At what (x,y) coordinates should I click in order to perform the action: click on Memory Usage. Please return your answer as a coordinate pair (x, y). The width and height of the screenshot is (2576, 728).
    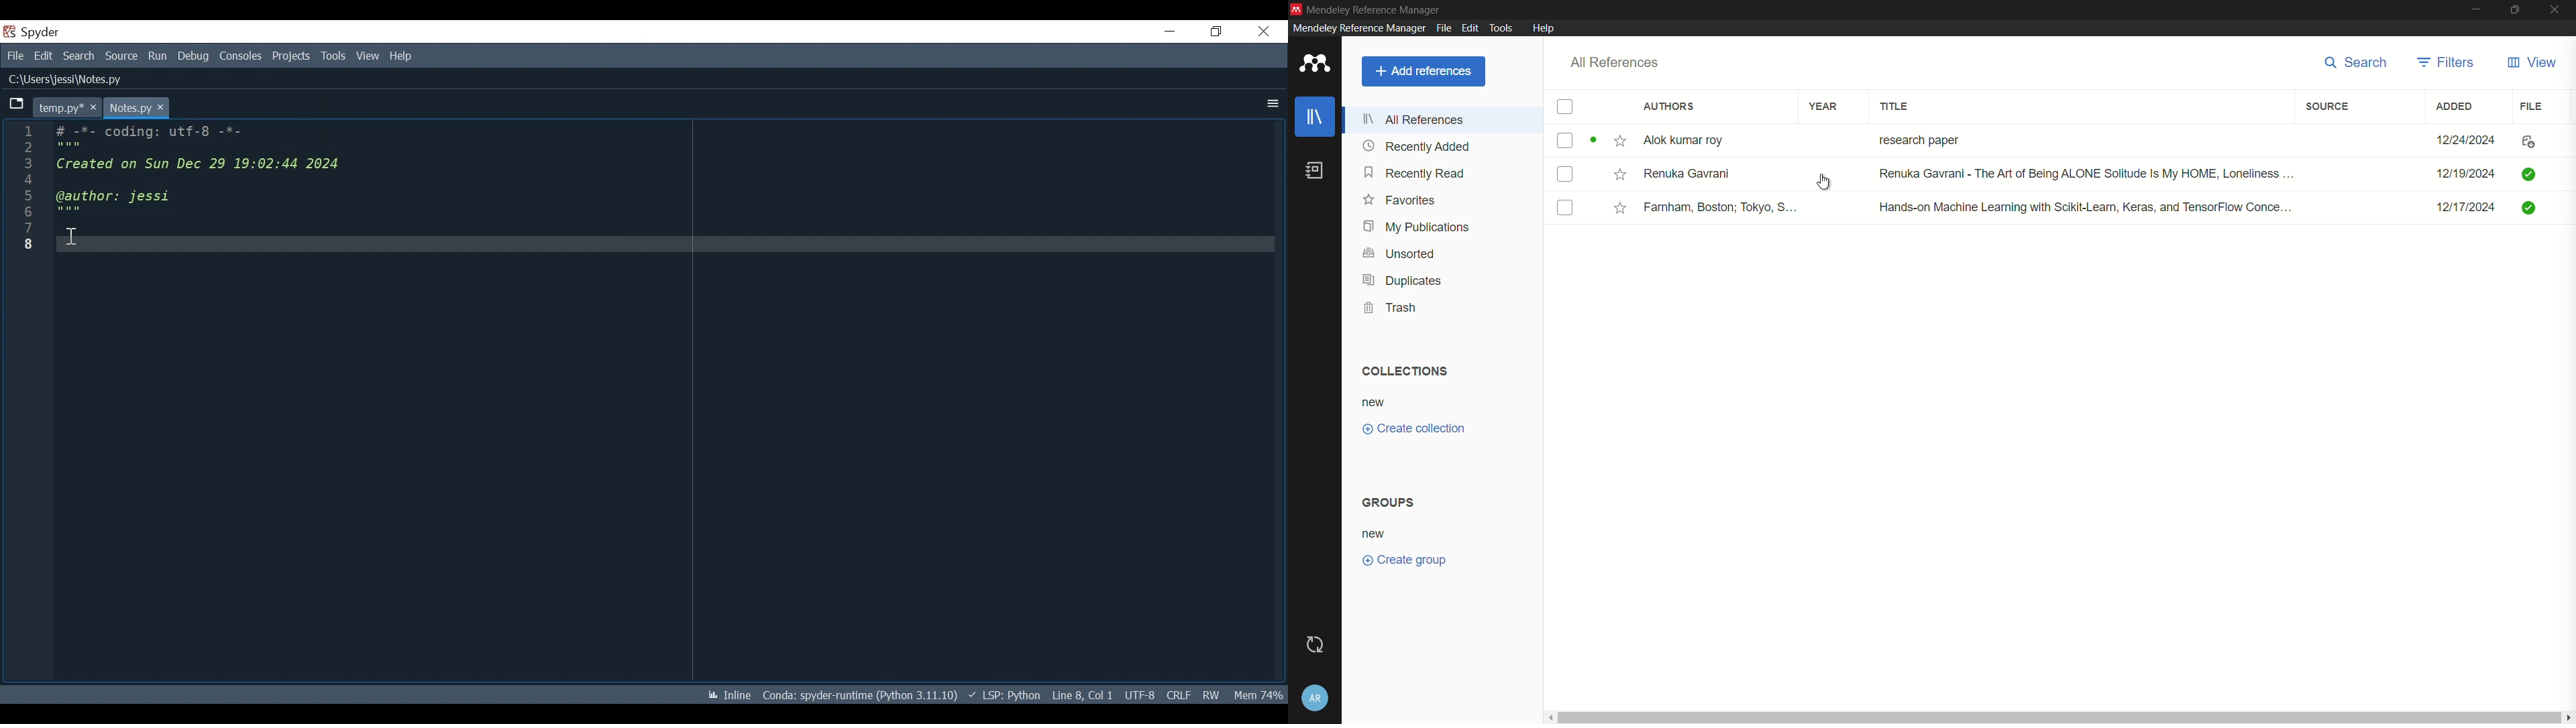
    Looking at the image, I should click on (1257, 694).